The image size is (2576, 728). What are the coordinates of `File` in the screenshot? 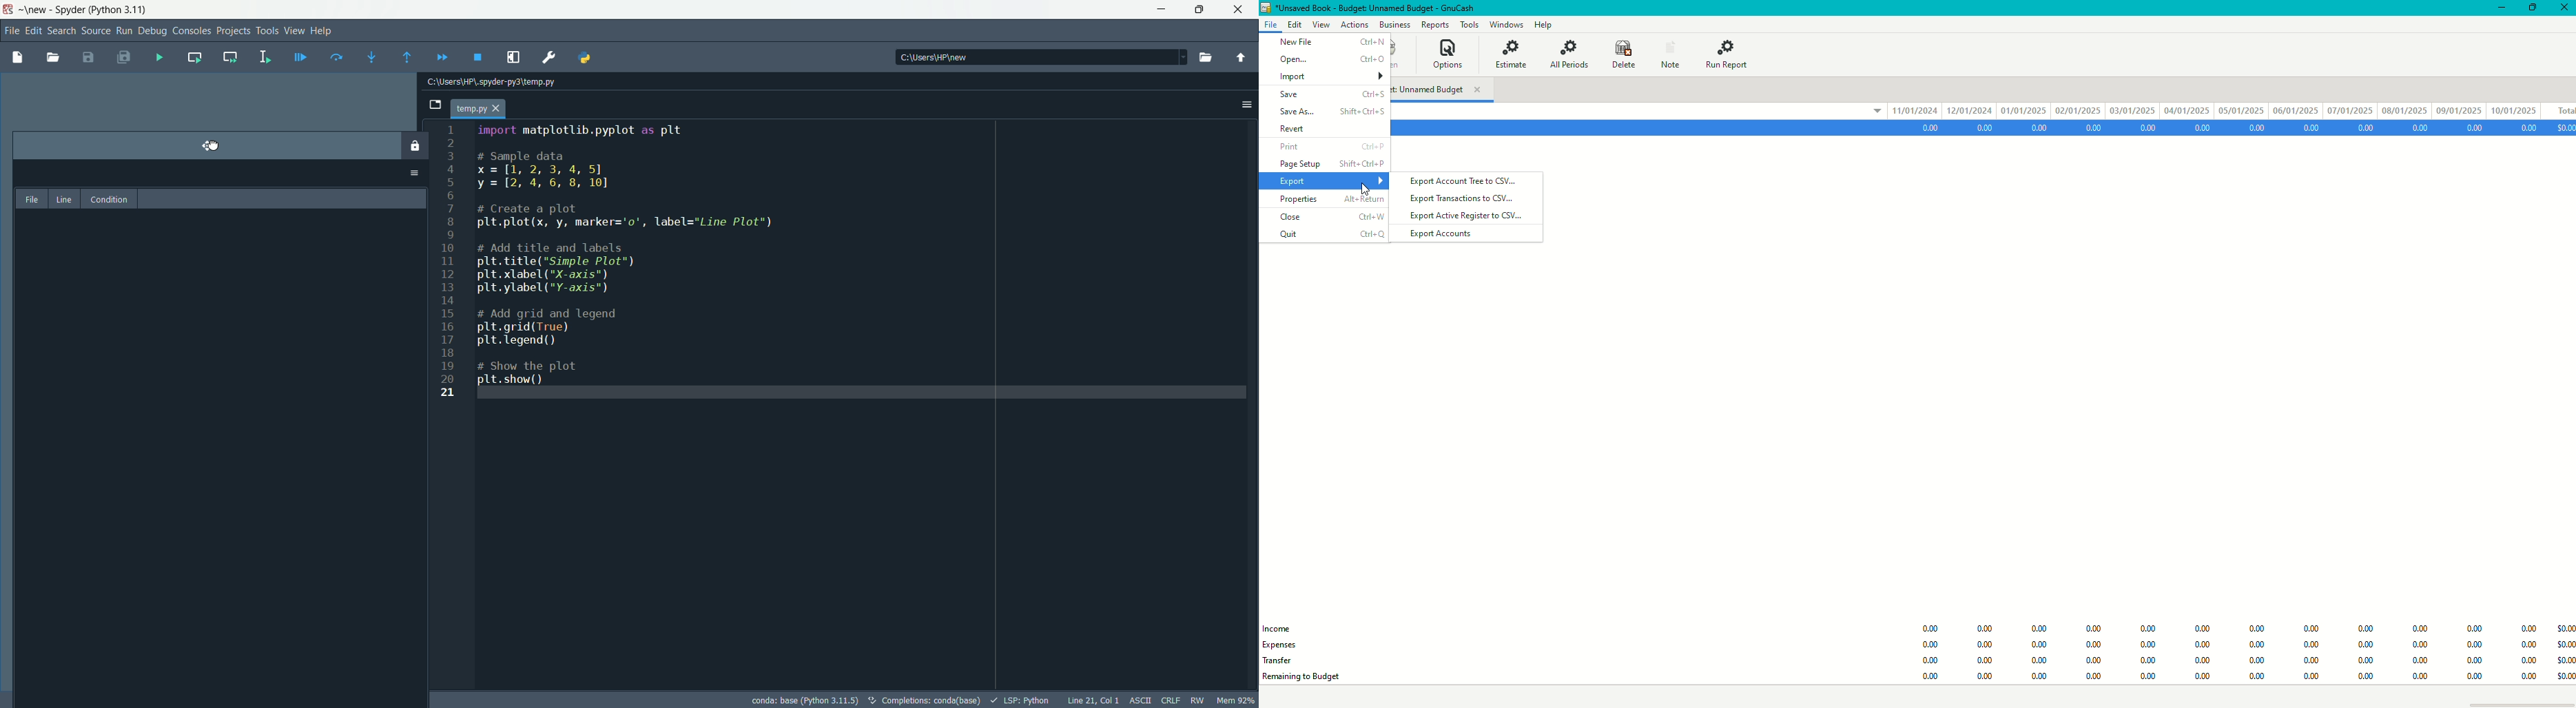 It's located at (1271, 23).